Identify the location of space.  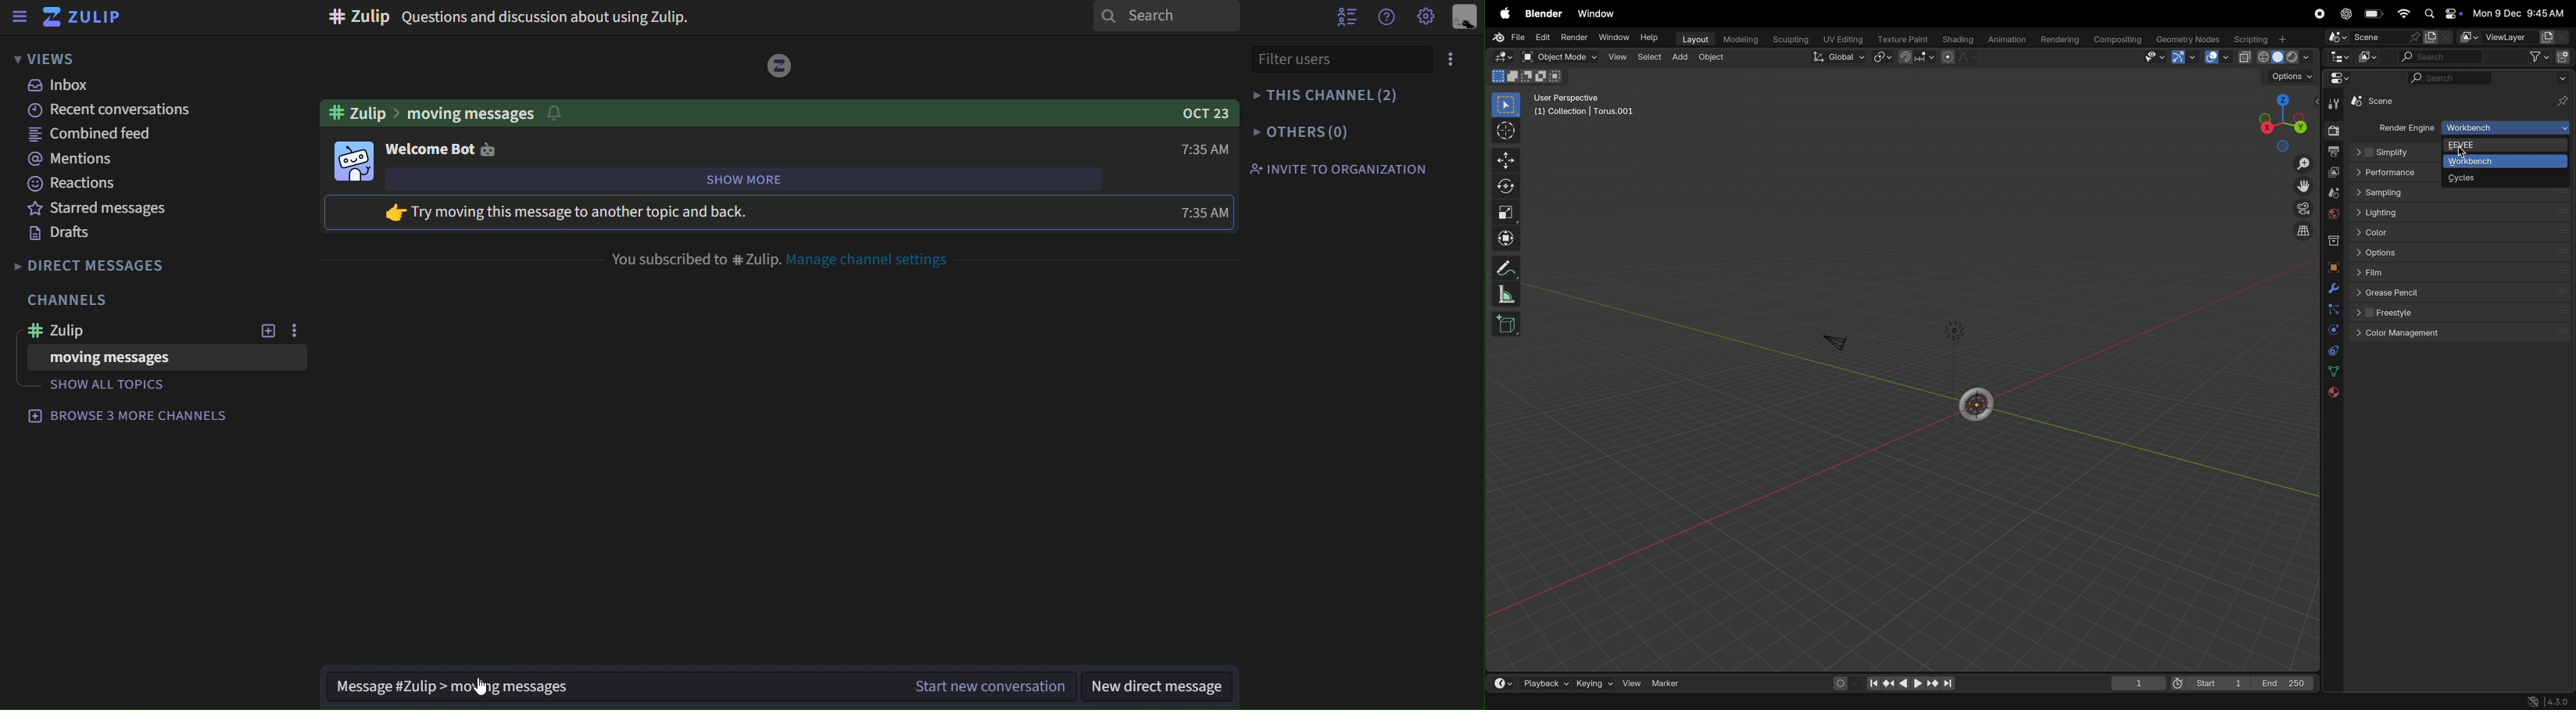
(2214, 58).